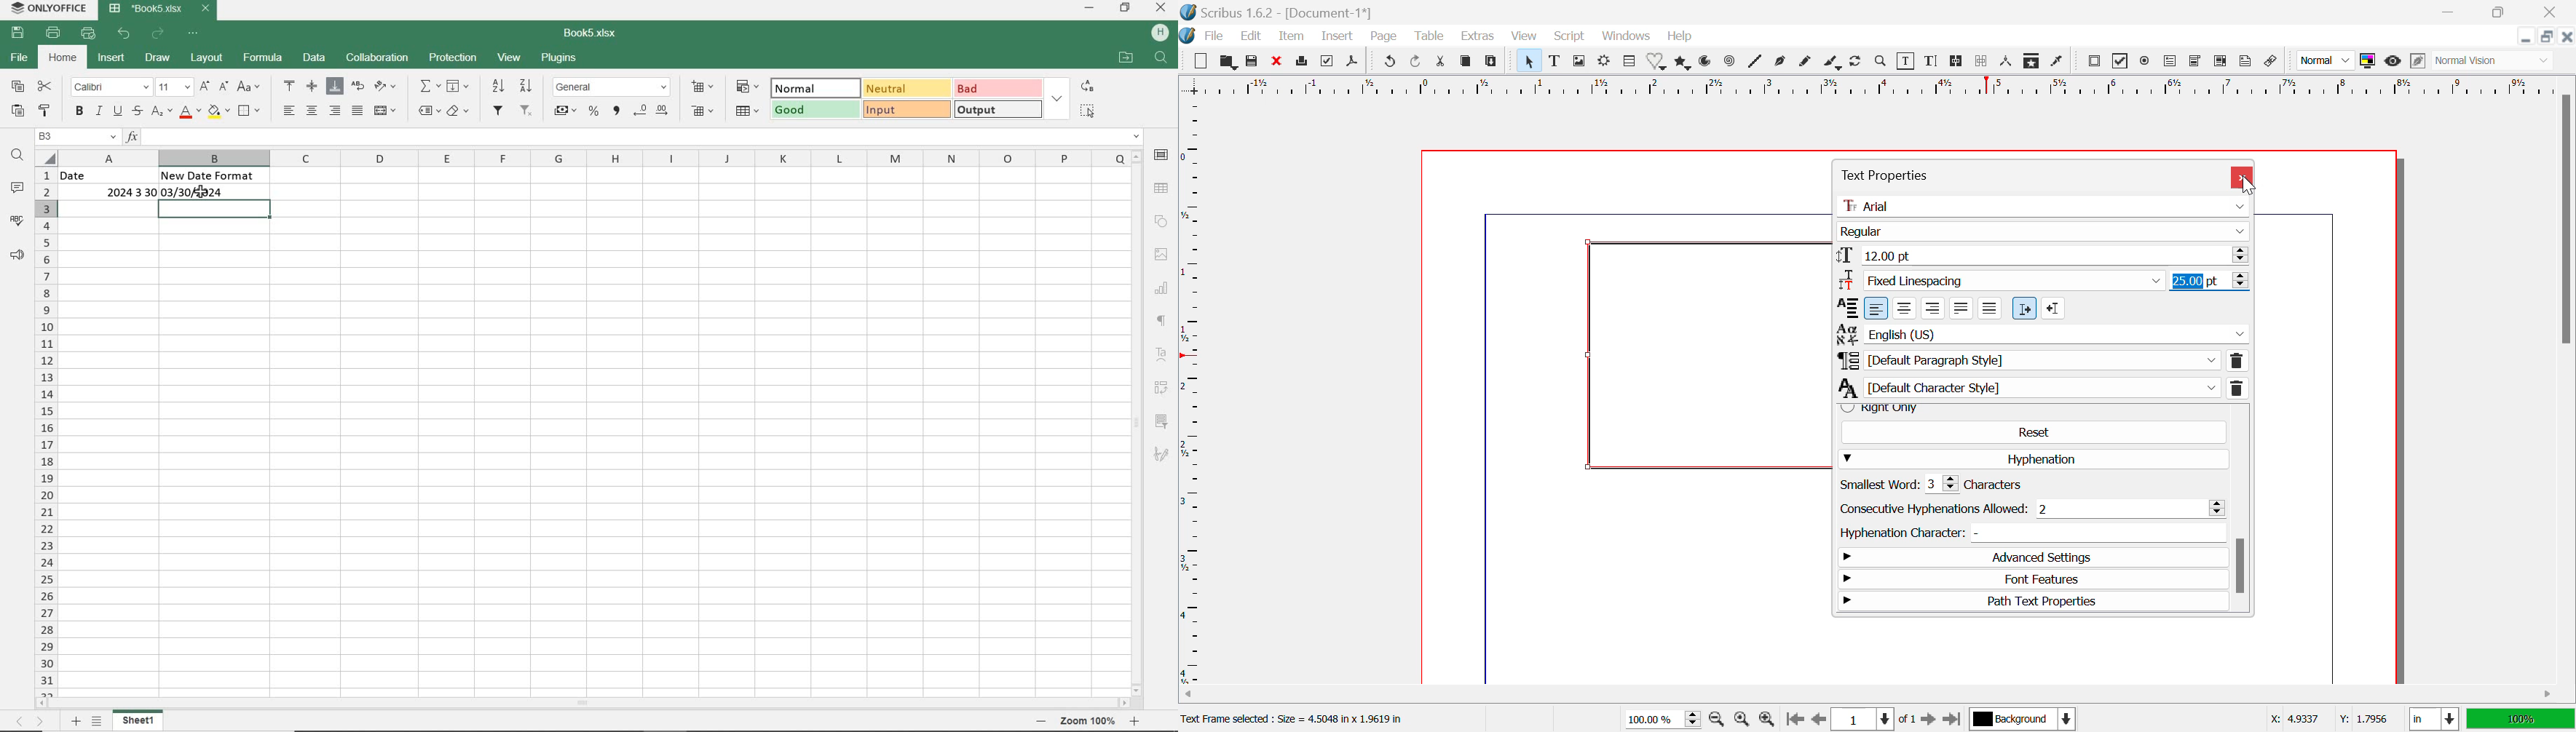  What do you see at coordinates (113, 59) in the screenshot?
I see `INSERT` at bounding box center [113, 59].